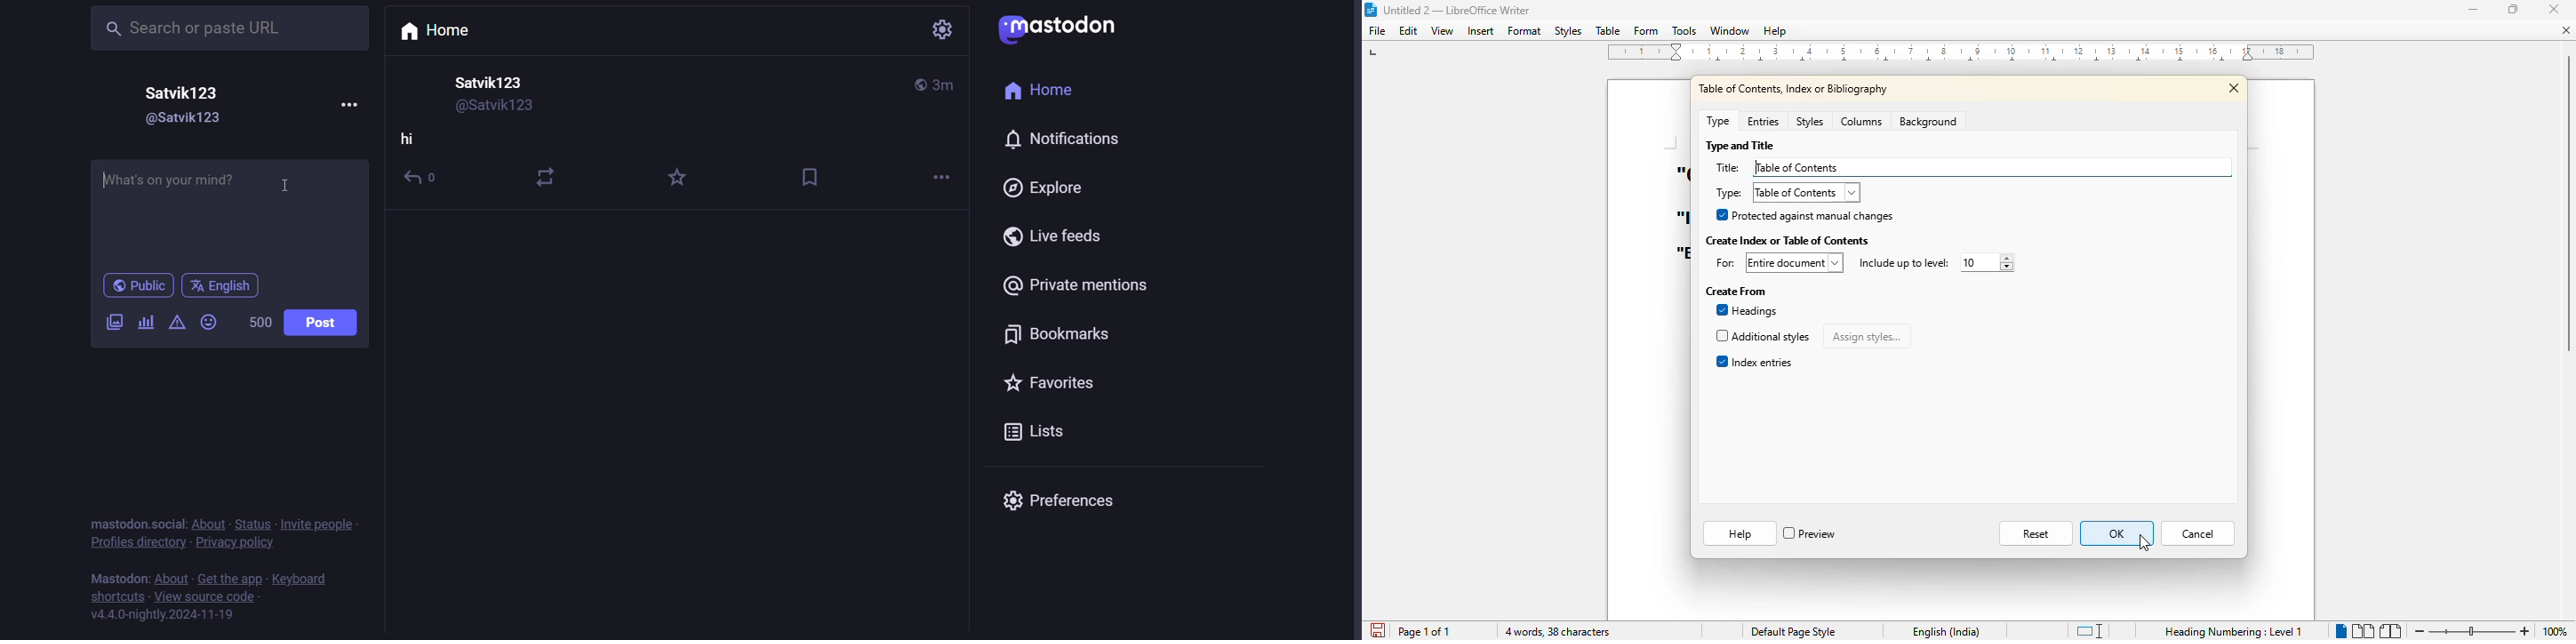 This screenshot has width=2576, height=644. I want to click on view single page, so click(2336, 628).